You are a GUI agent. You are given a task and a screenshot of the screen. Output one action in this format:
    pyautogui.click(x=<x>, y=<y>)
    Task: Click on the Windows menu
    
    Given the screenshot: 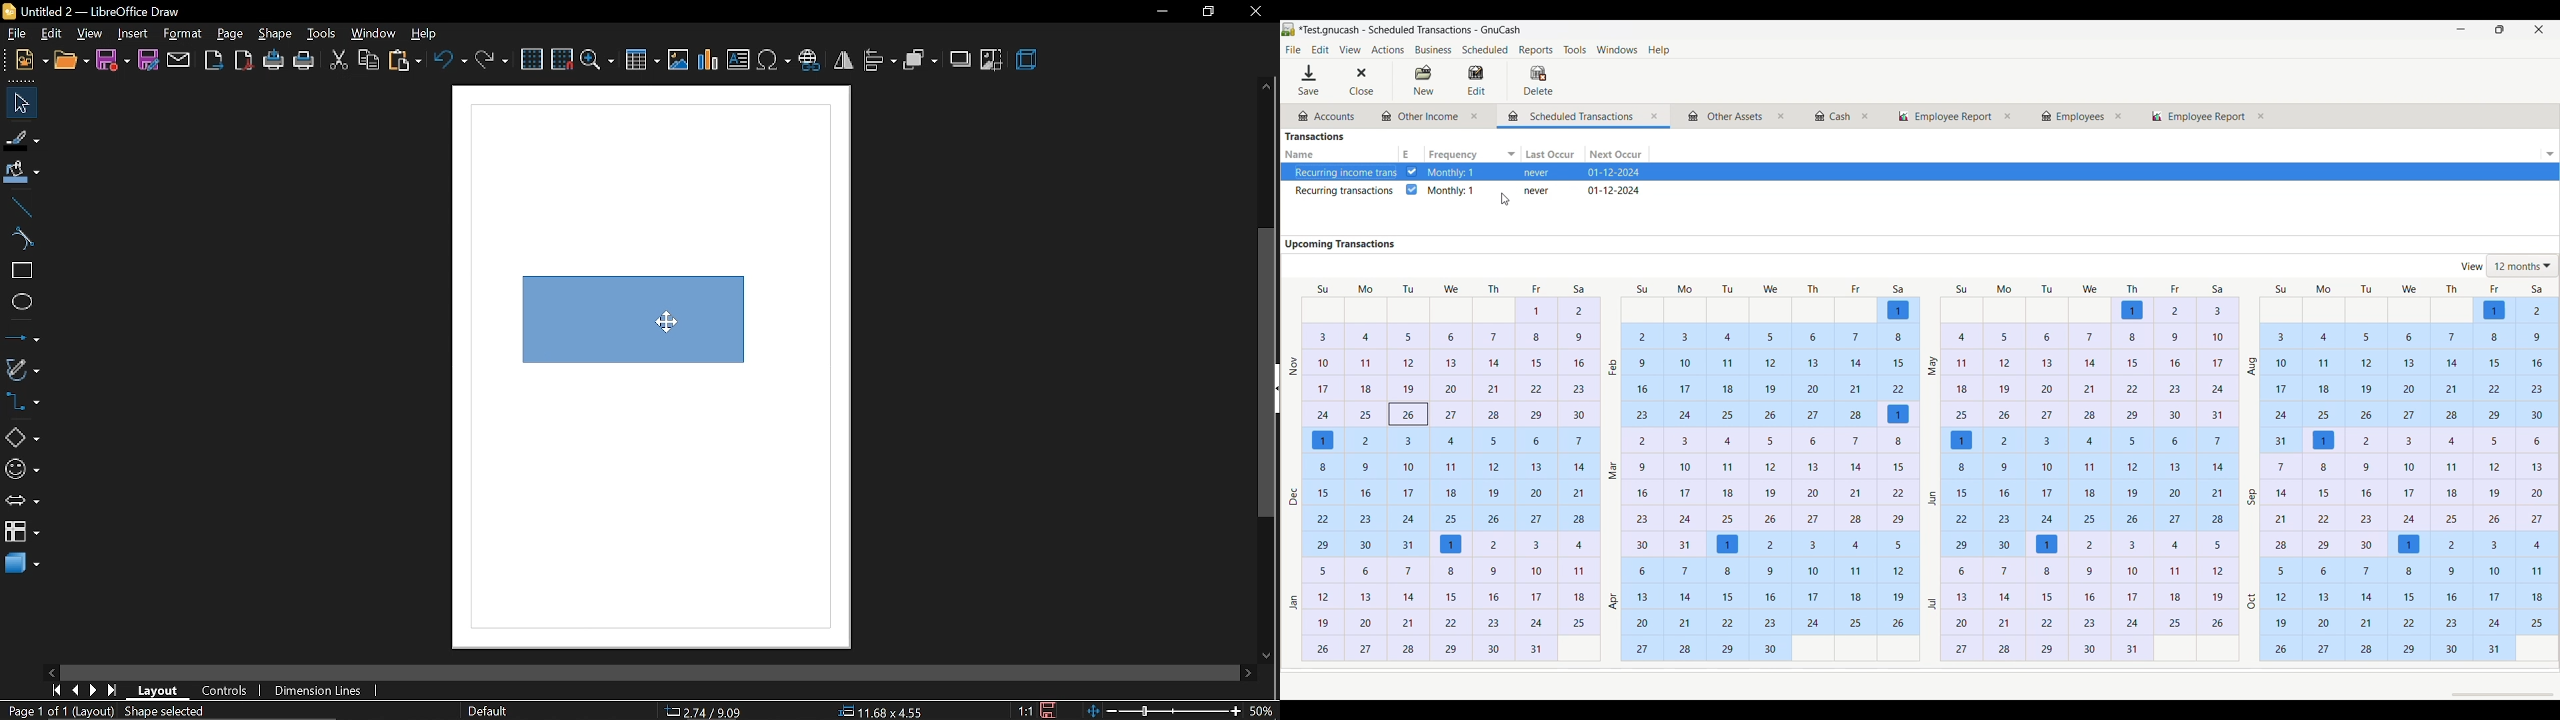 What is the action you would take?
    pyautogui.click(x=1620, y=51)
    